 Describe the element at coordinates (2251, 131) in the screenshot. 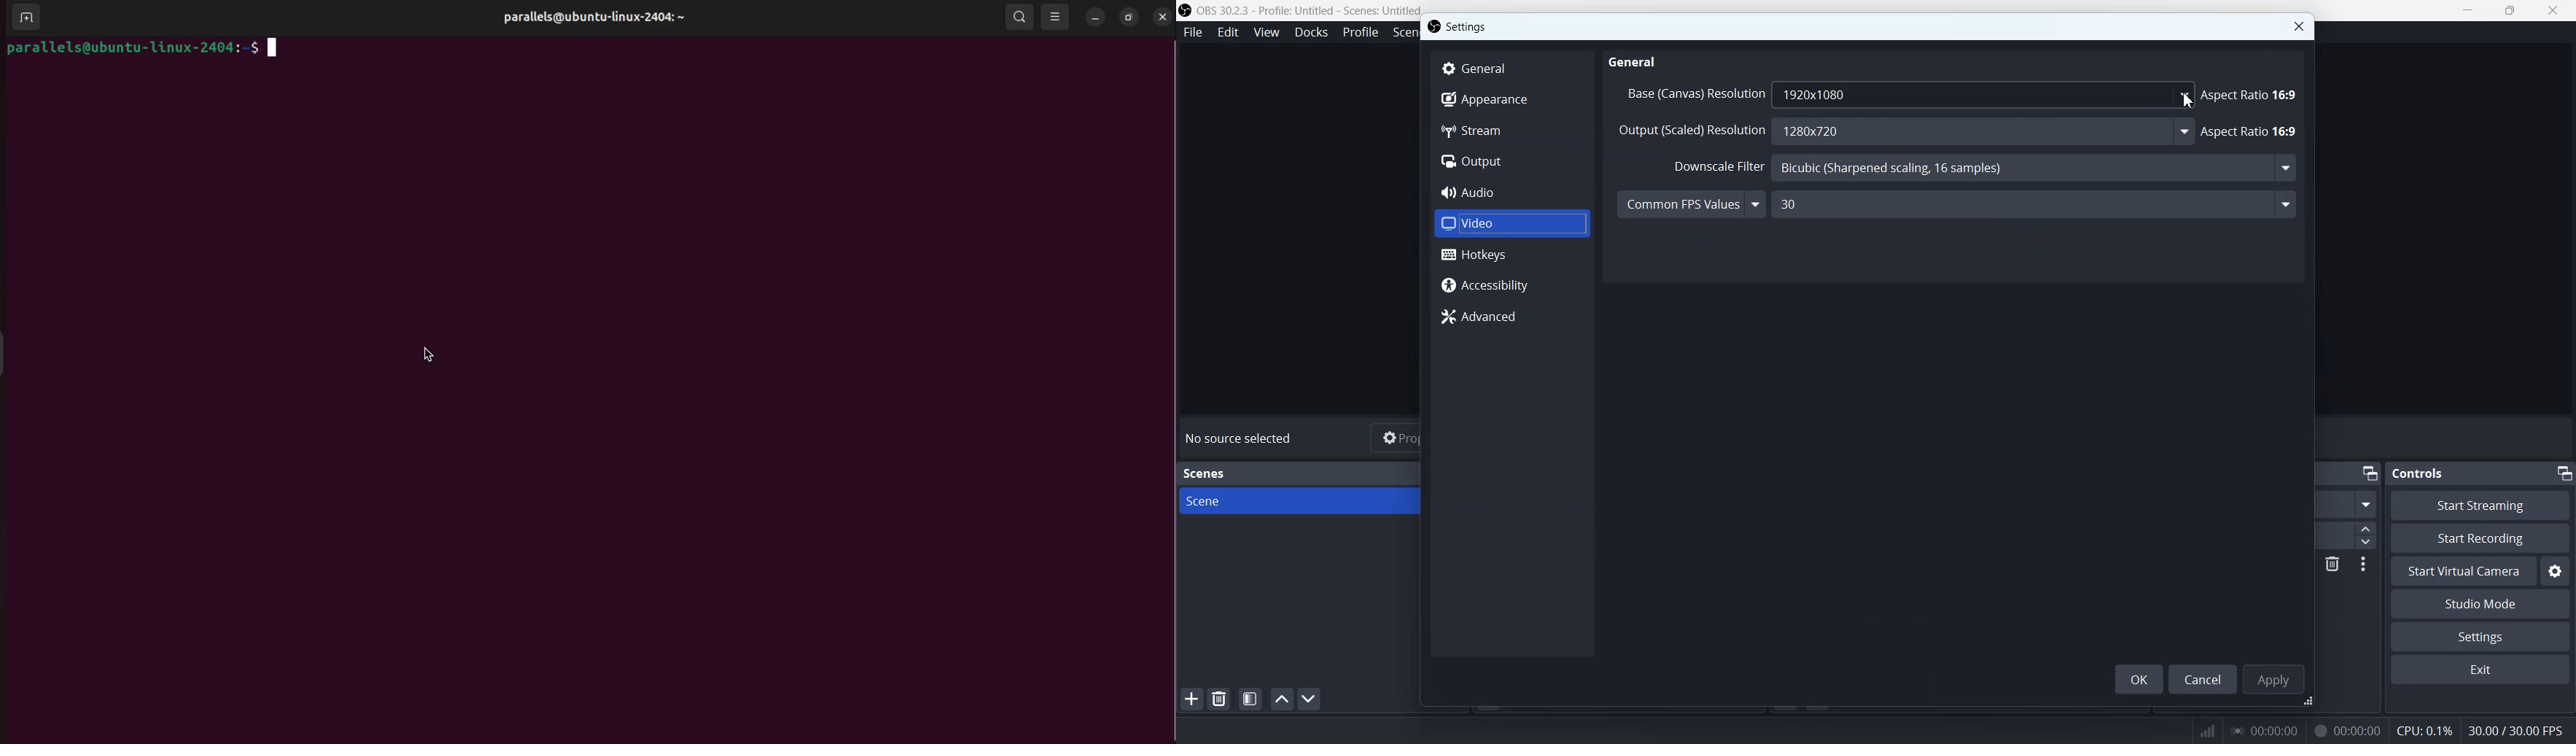

I see `Aspect Ratio 16:9` at that location.